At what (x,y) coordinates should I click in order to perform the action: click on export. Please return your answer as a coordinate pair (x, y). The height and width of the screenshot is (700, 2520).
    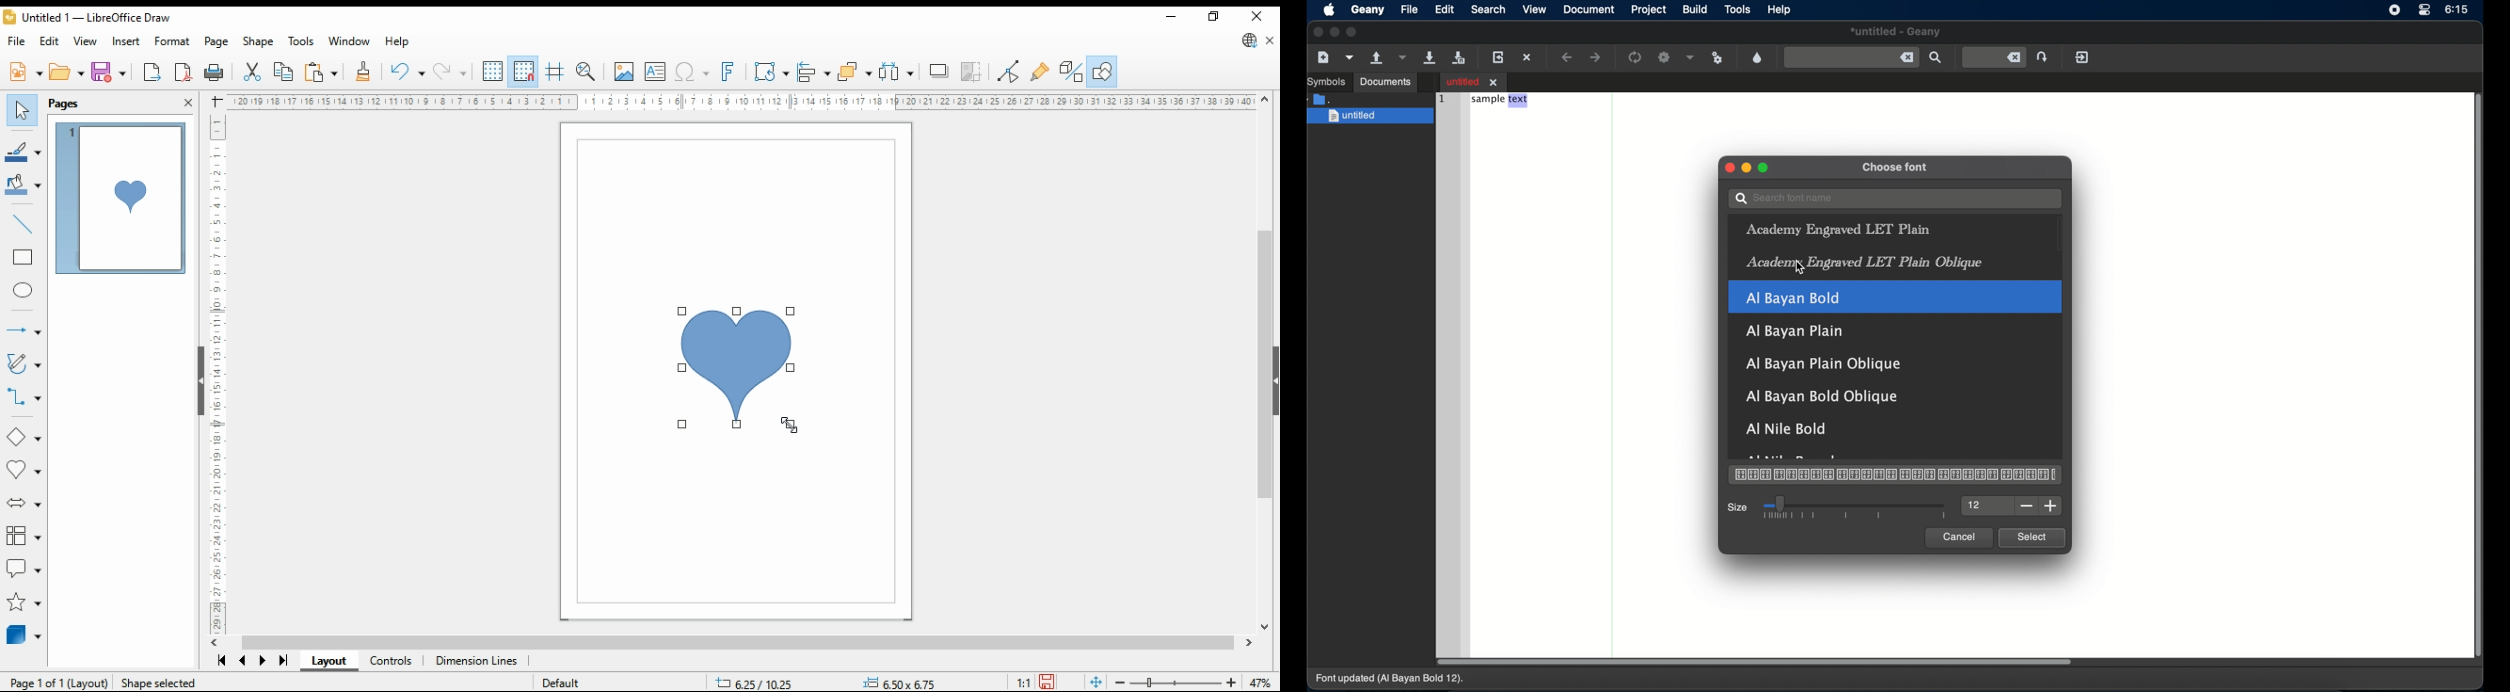
    Looking at the image, I should click on (153, 72).